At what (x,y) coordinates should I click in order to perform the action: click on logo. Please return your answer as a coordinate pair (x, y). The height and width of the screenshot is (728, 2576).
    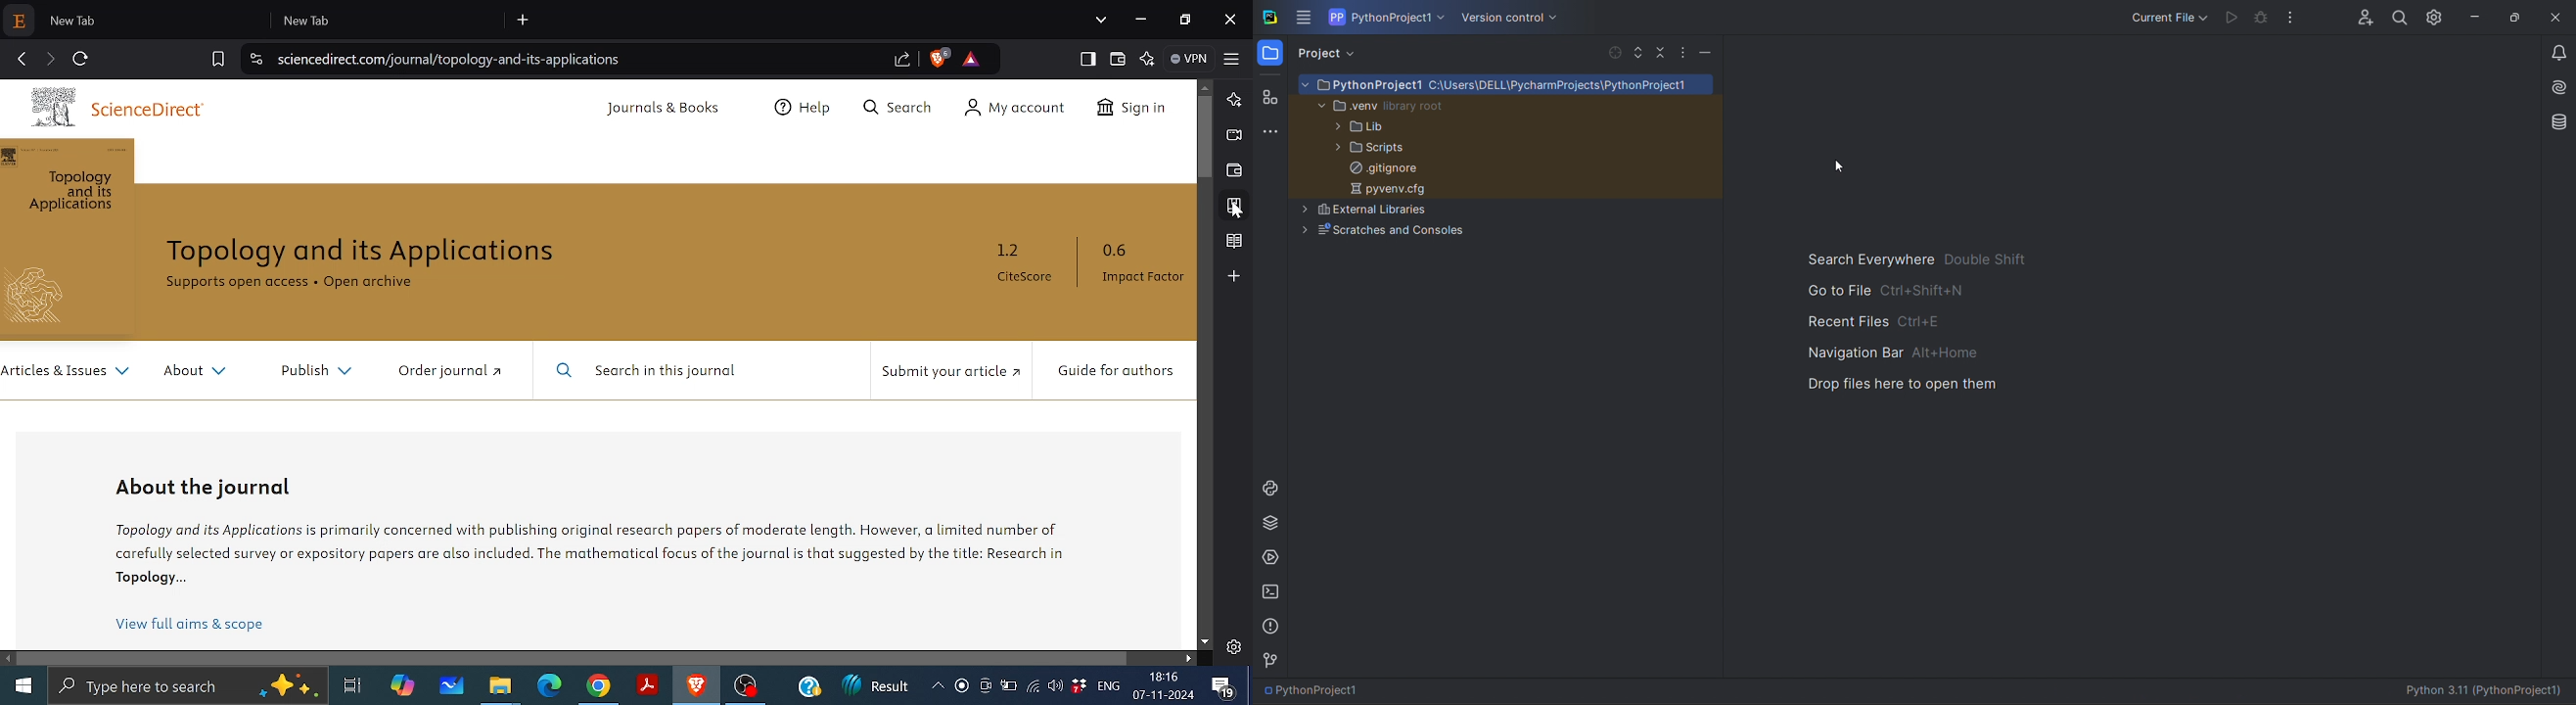
    Looking at the image, I should click on (1269, 17).